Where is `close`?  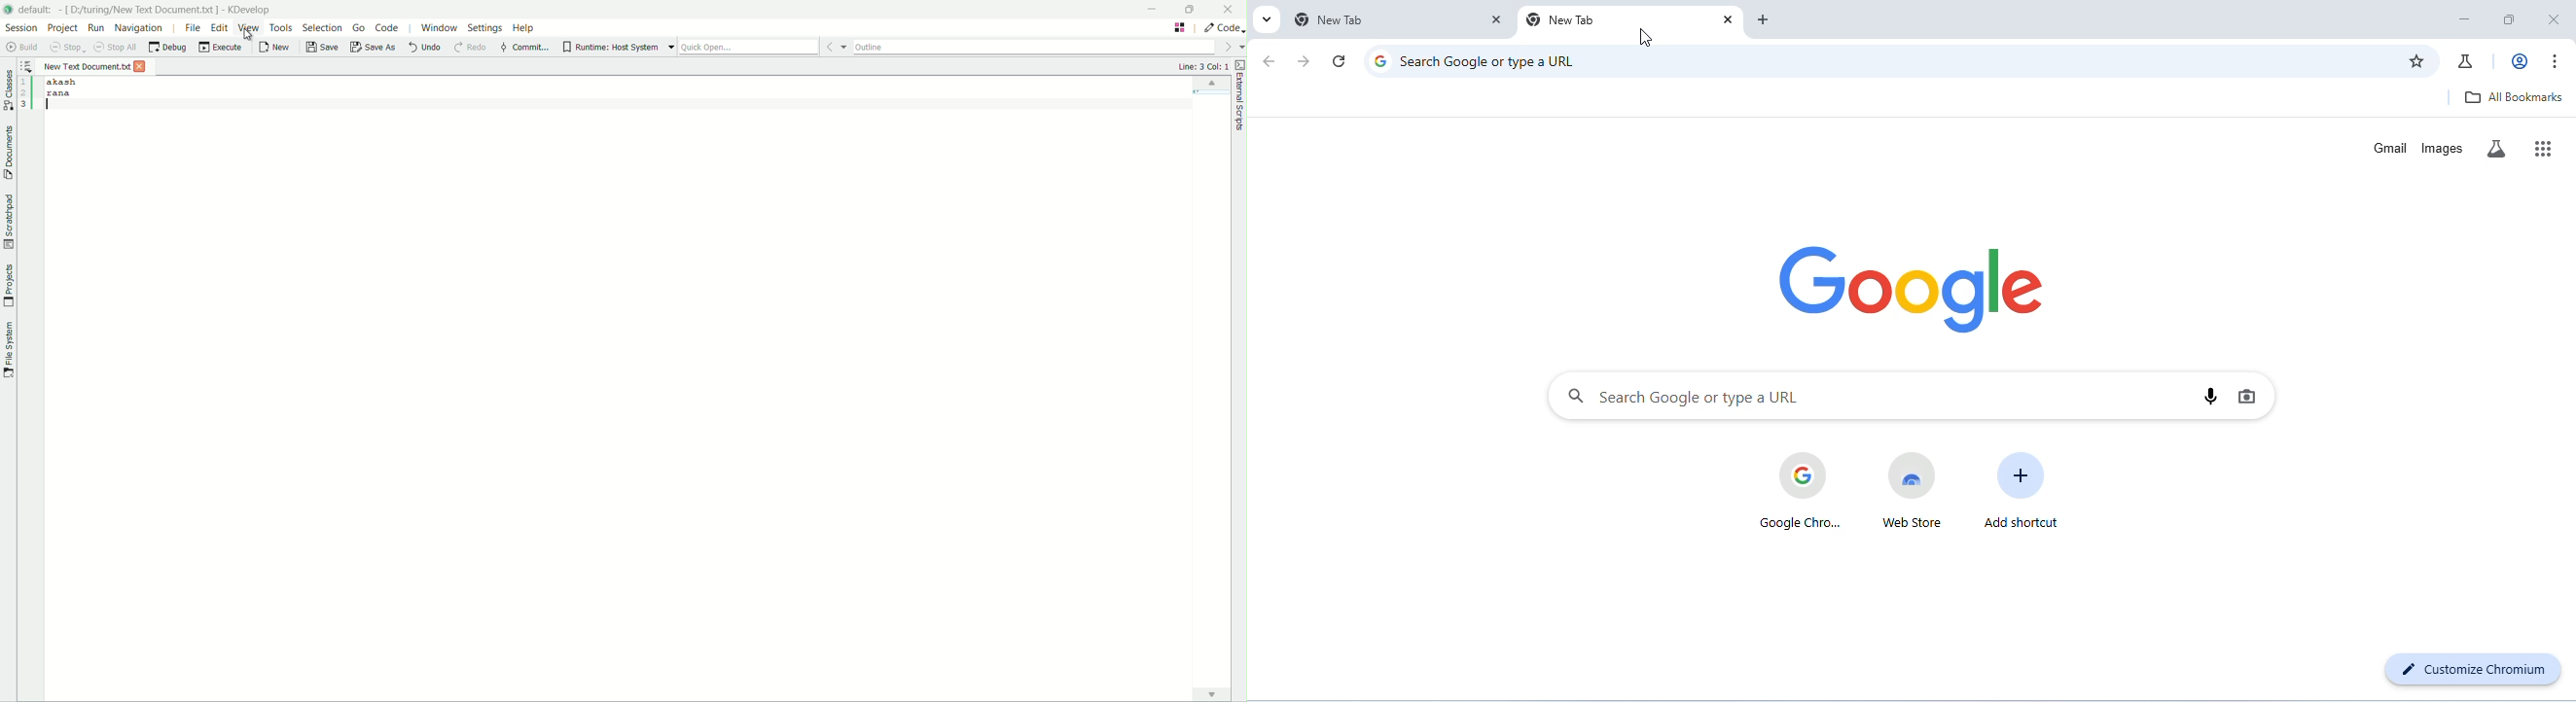
close is located at coordinates (2553, 18).